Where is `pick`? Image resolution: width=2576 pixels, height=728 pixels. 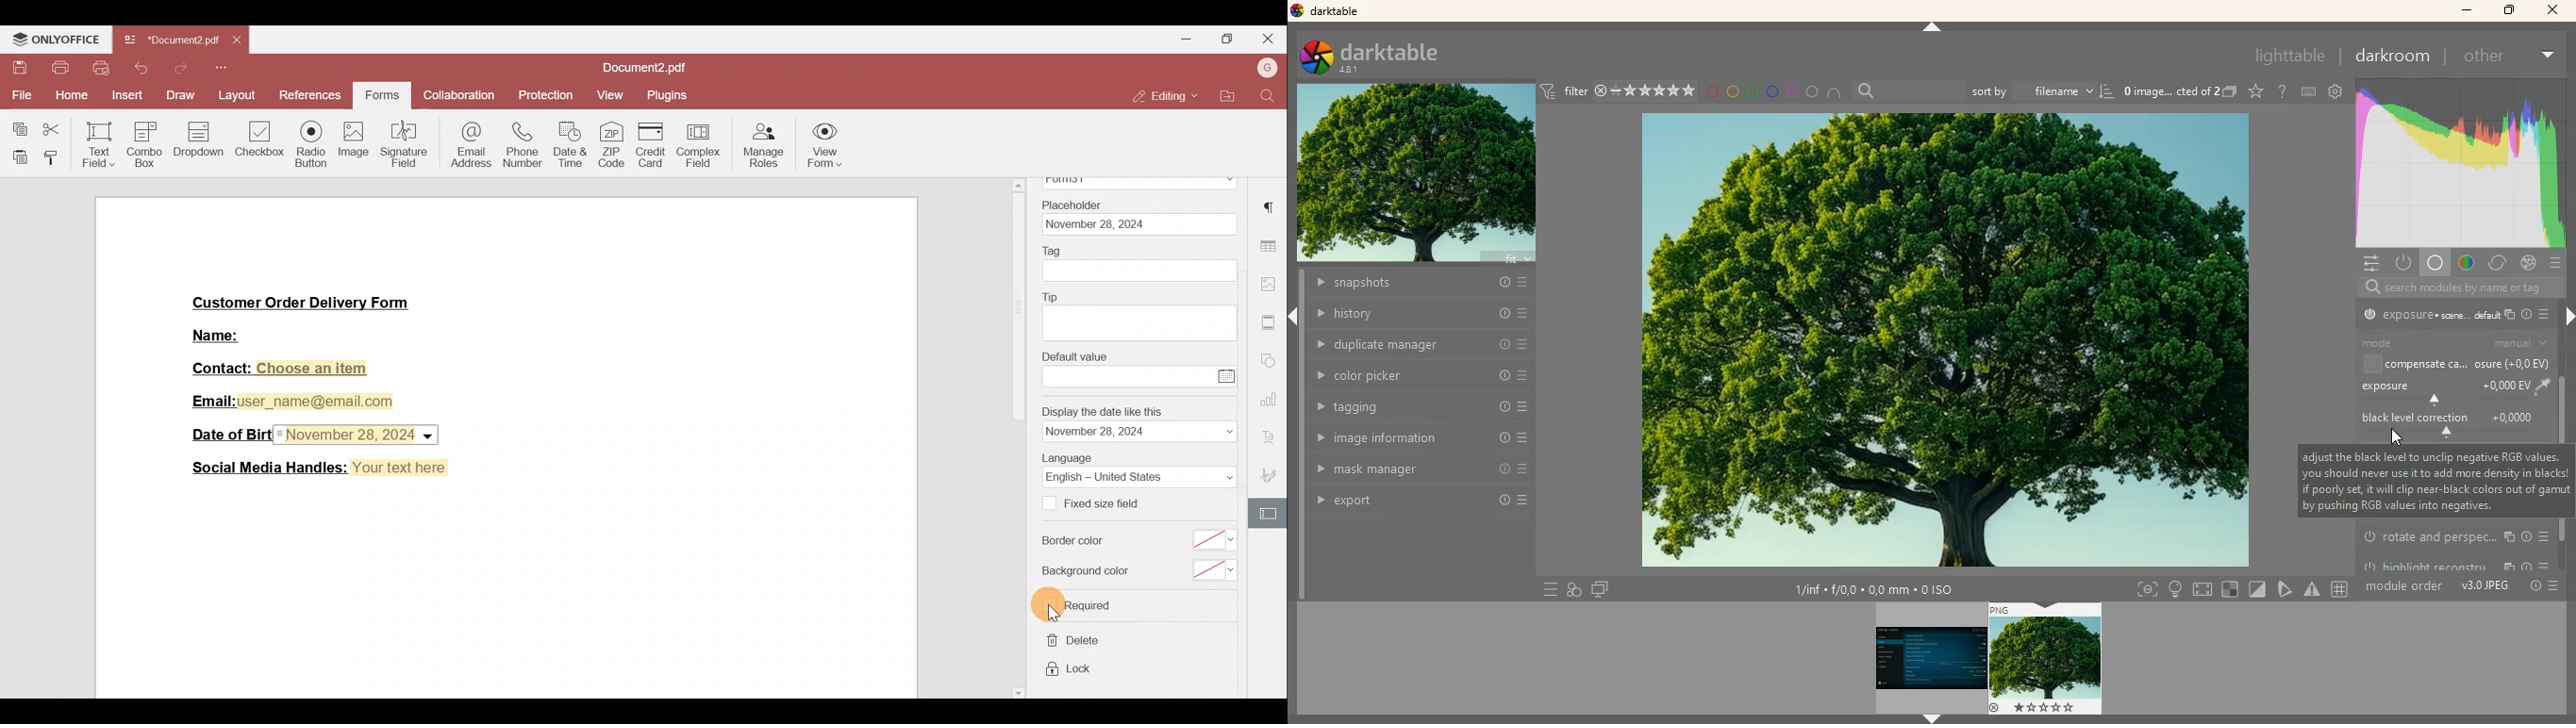
pick is located at coordinates (2285, 589).